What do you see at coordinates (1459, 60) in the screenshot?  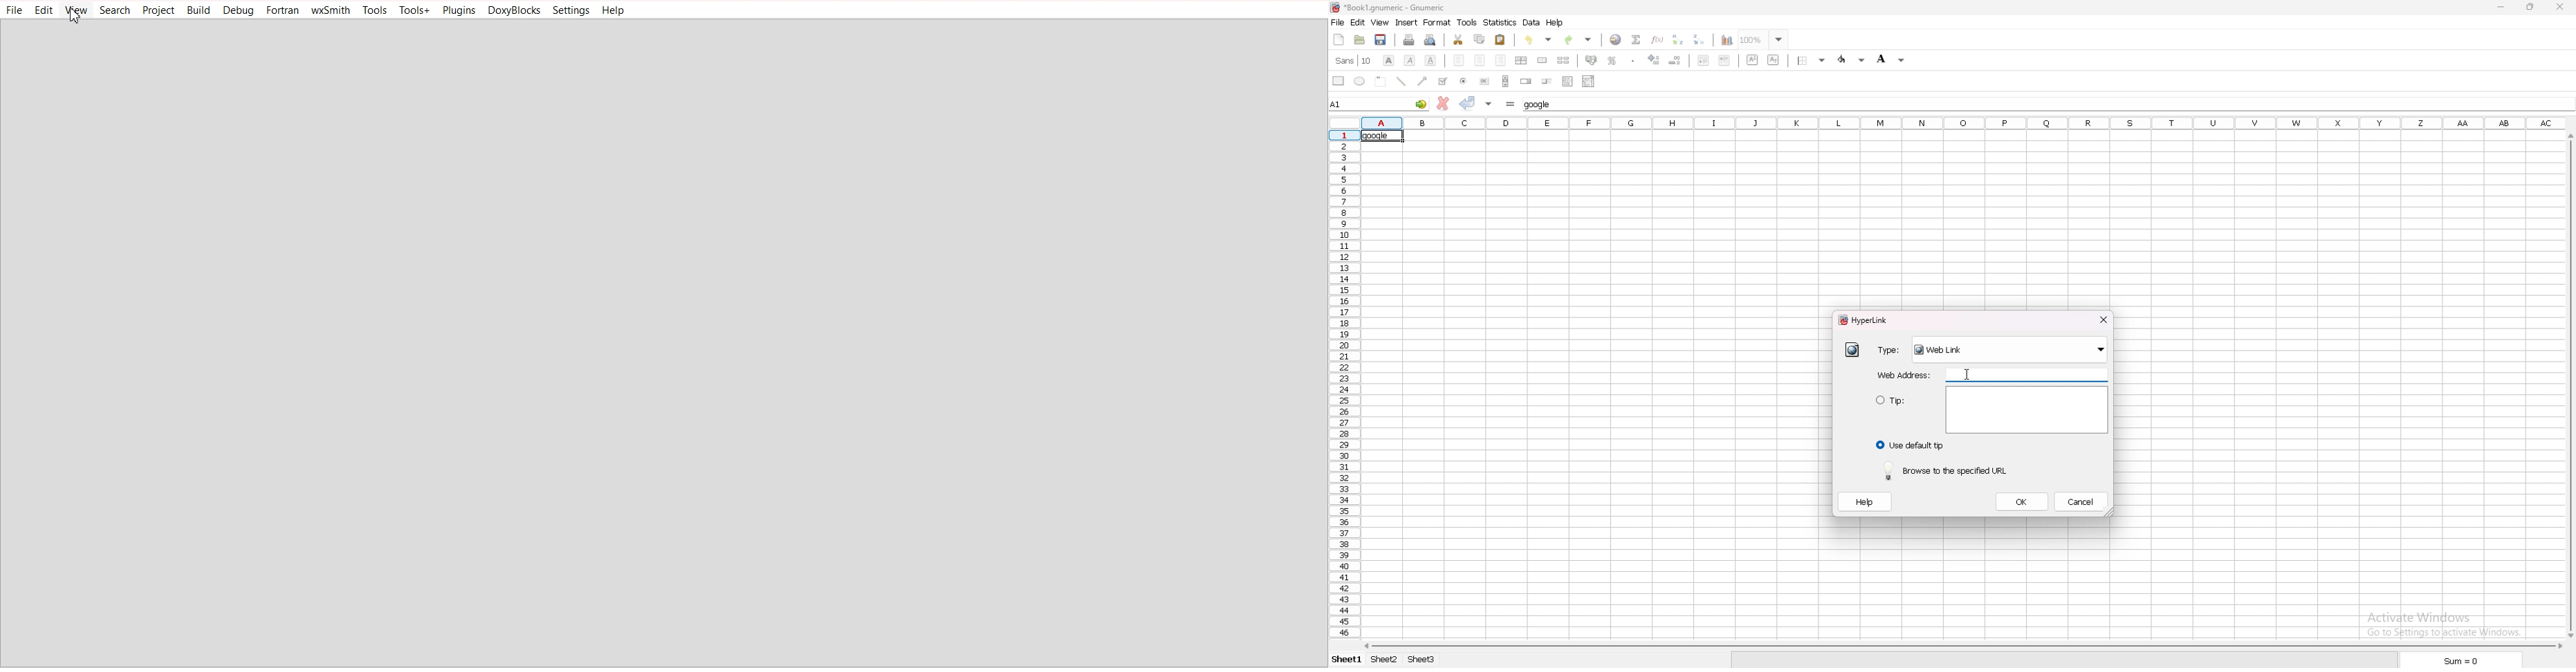 I see `left align` at bounding box center [1459, 60].